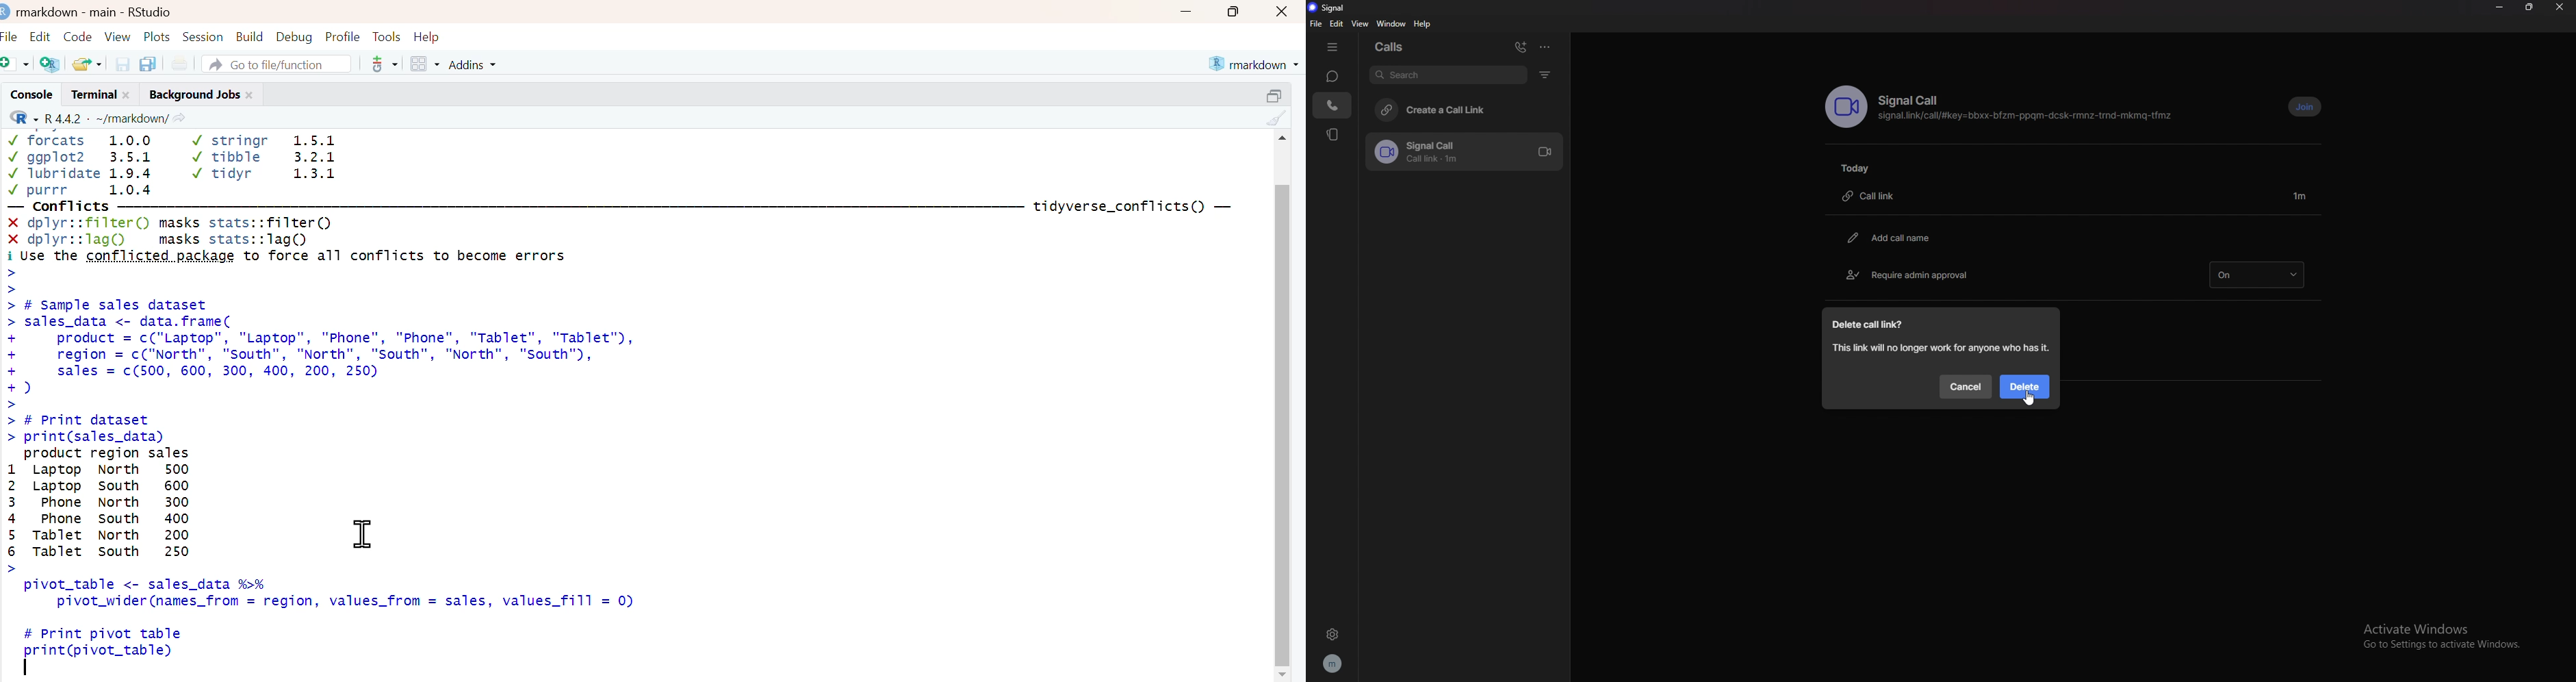 The width and height of the screenshot is (2576, 700). Describe the element at coordinates (2531, 7) in the screenshot. I see `resize` at that location.